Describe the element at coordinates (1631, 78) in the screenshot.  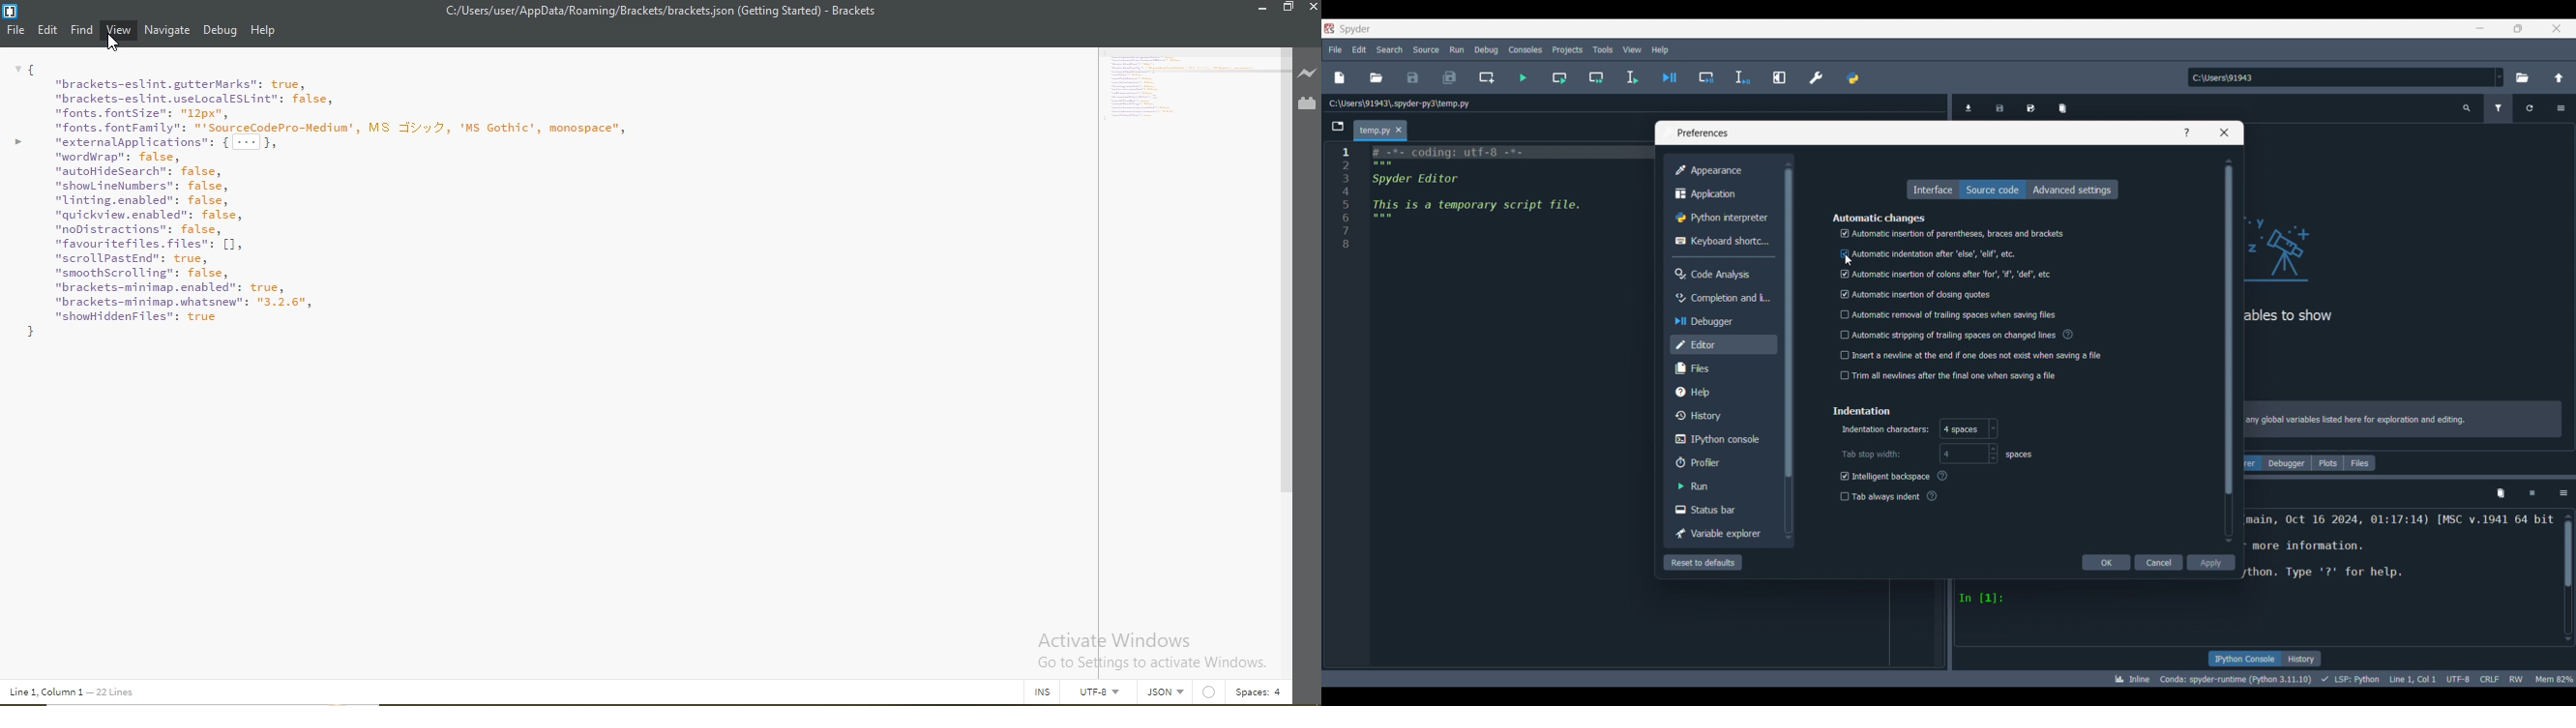
I see `Run selection/current line` at that location.